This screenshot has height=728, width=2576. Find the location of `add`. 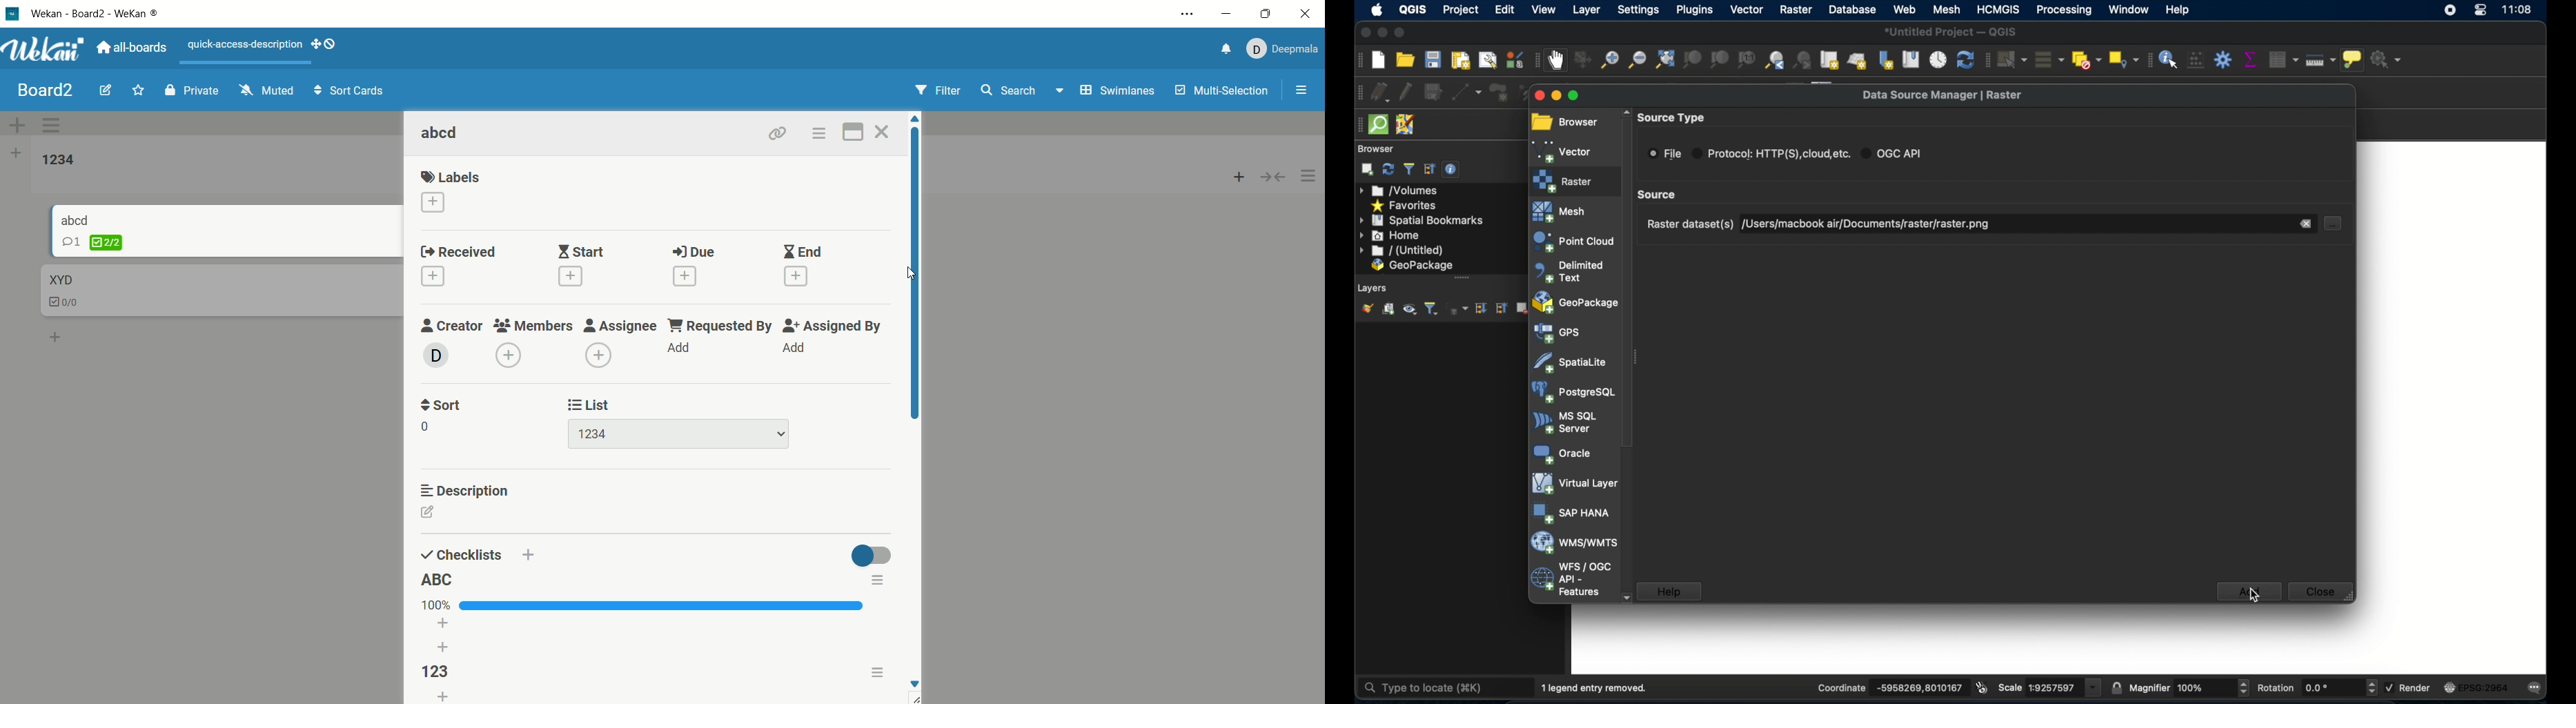

add is located at coordinates (57, 335).